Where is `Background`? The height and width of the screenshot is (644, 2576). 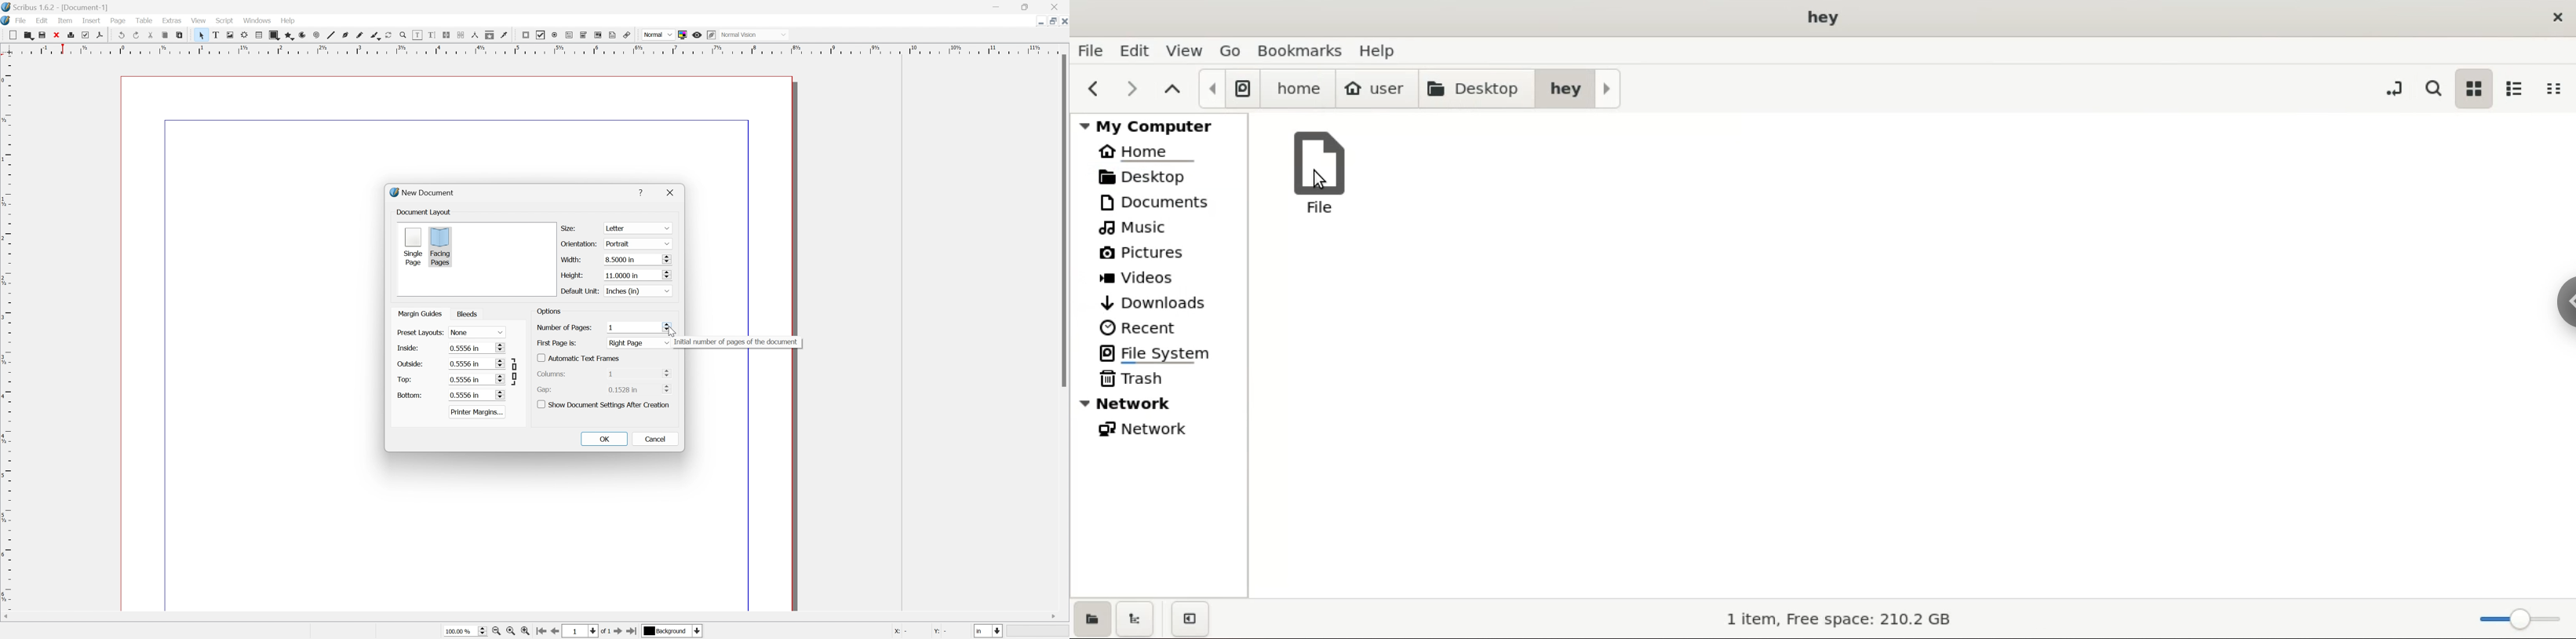
Background is located at coordinates (673, 631).